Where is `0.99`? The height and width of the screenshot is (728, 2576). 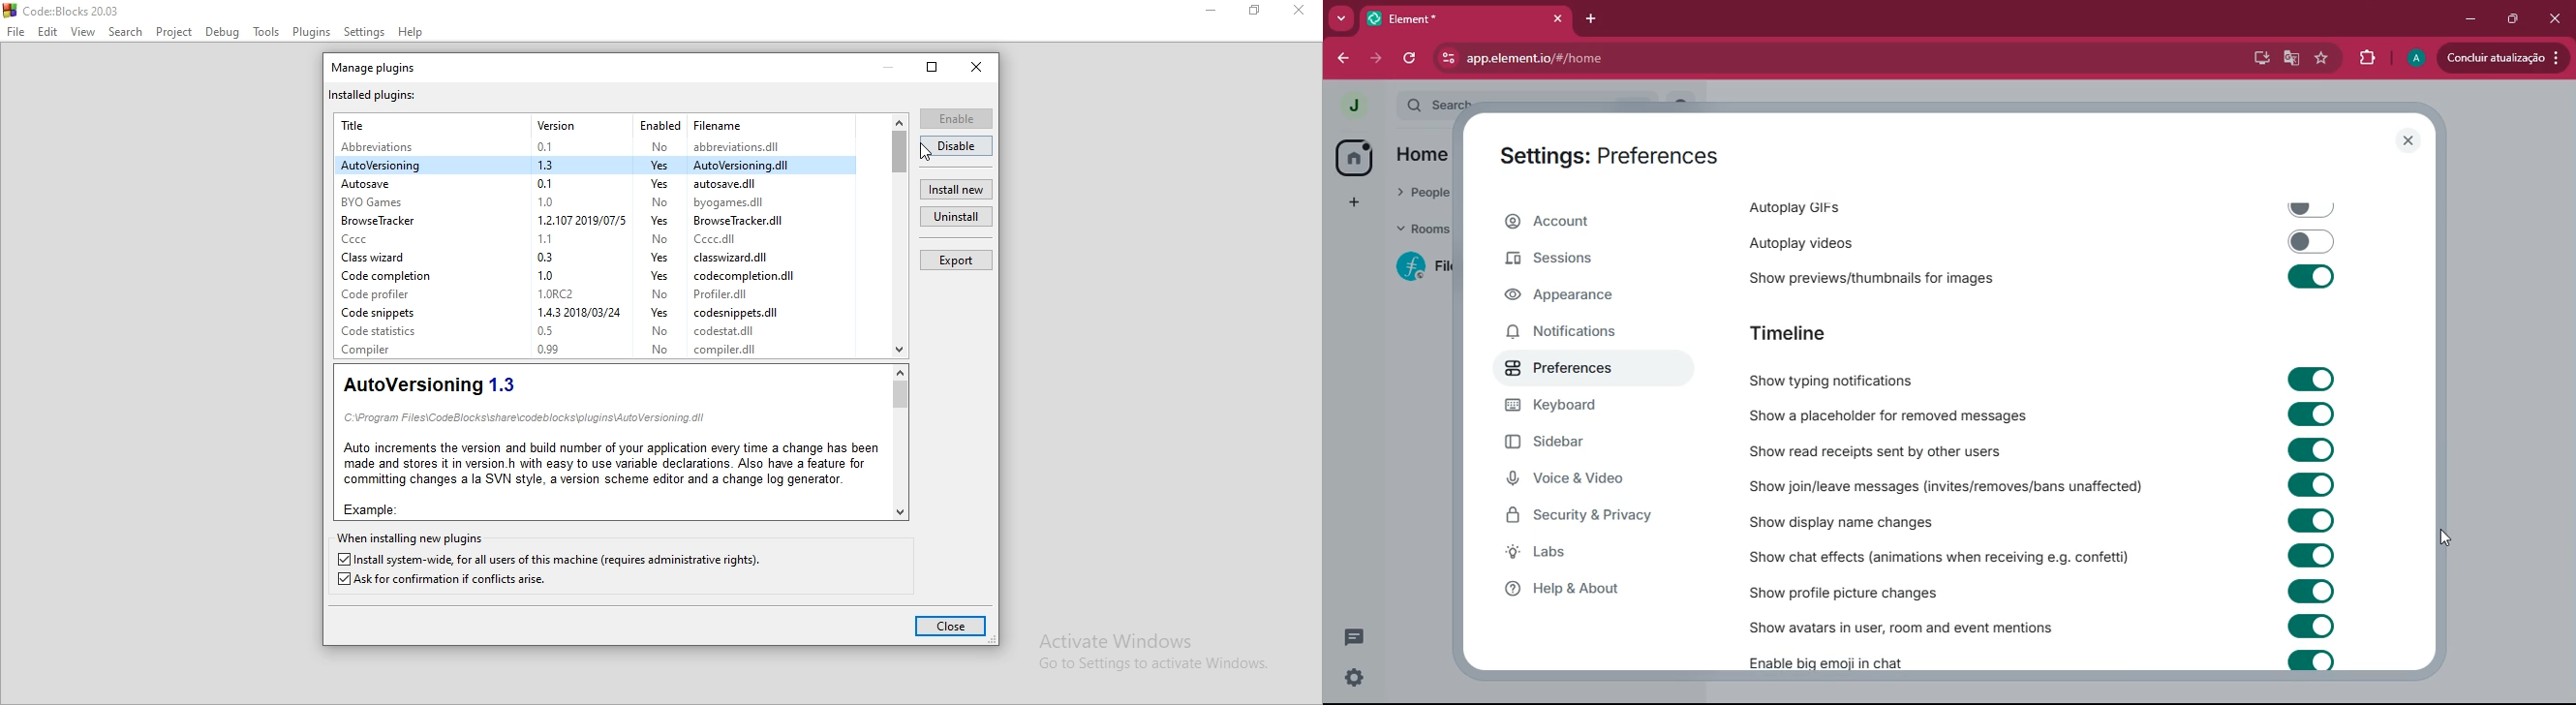 0.99 is located at coordinates (550, 351).